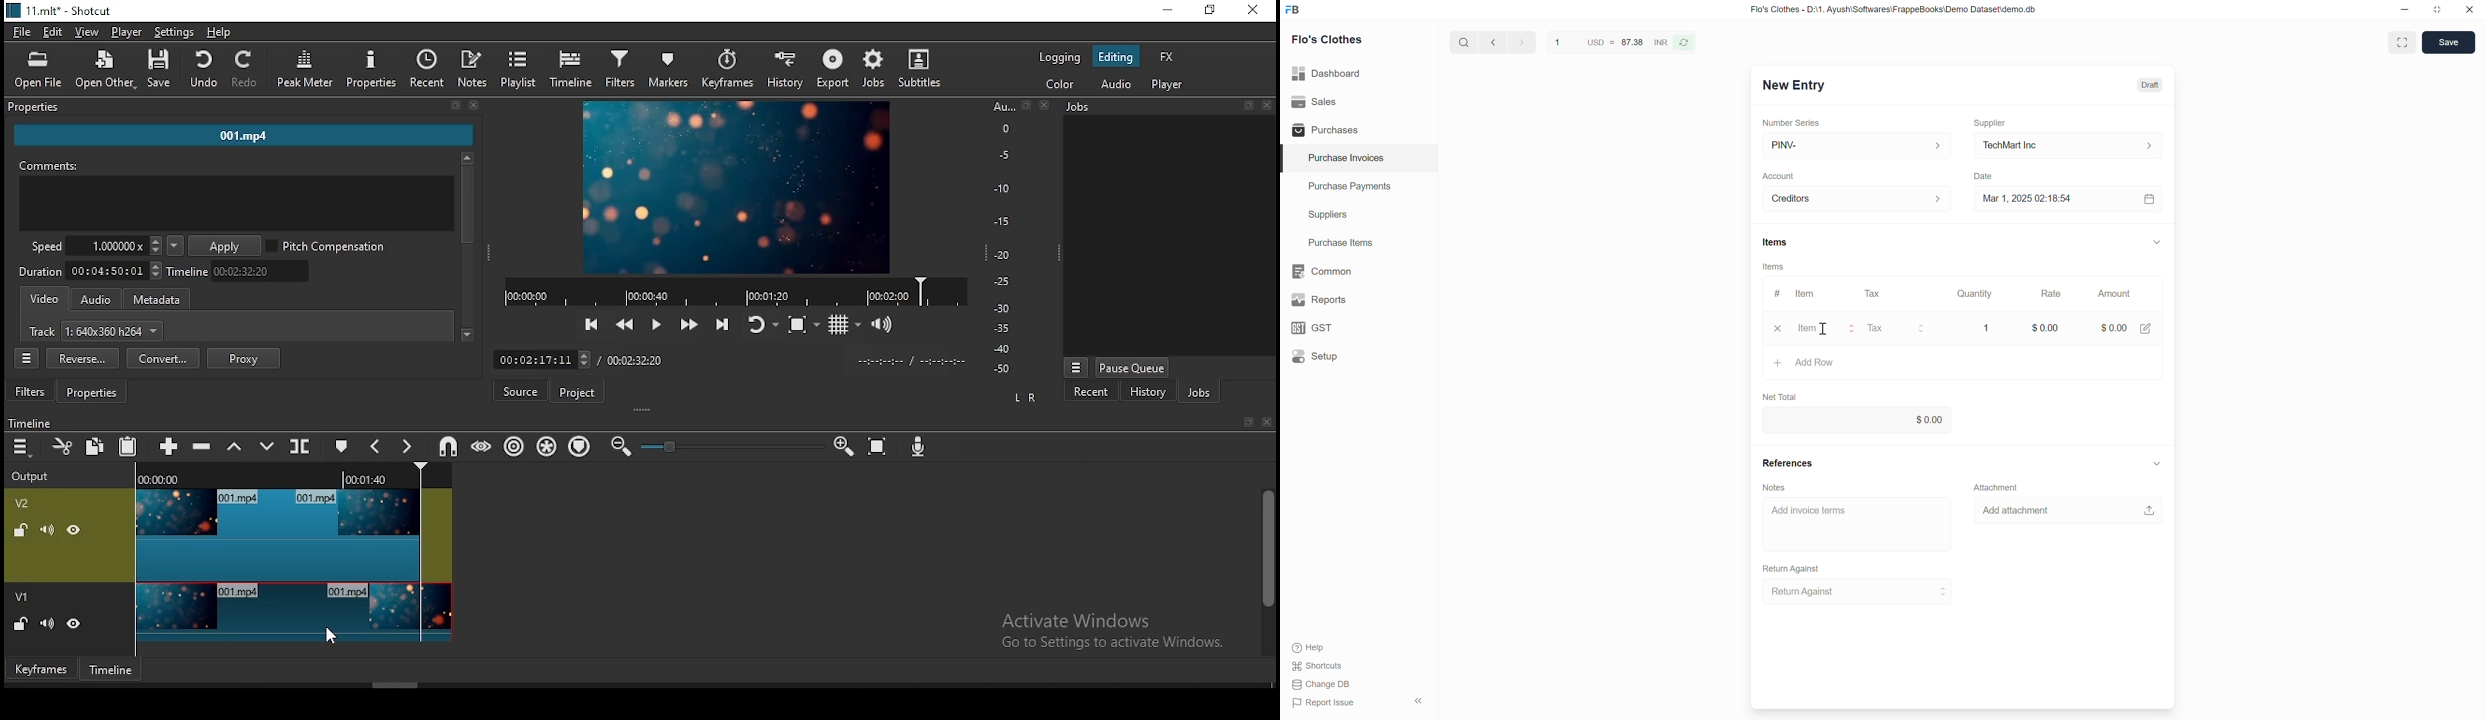 Image resolution: width=2492 pixels, height=728 pixels. I want to click on $0.00, so click(2042, 331).